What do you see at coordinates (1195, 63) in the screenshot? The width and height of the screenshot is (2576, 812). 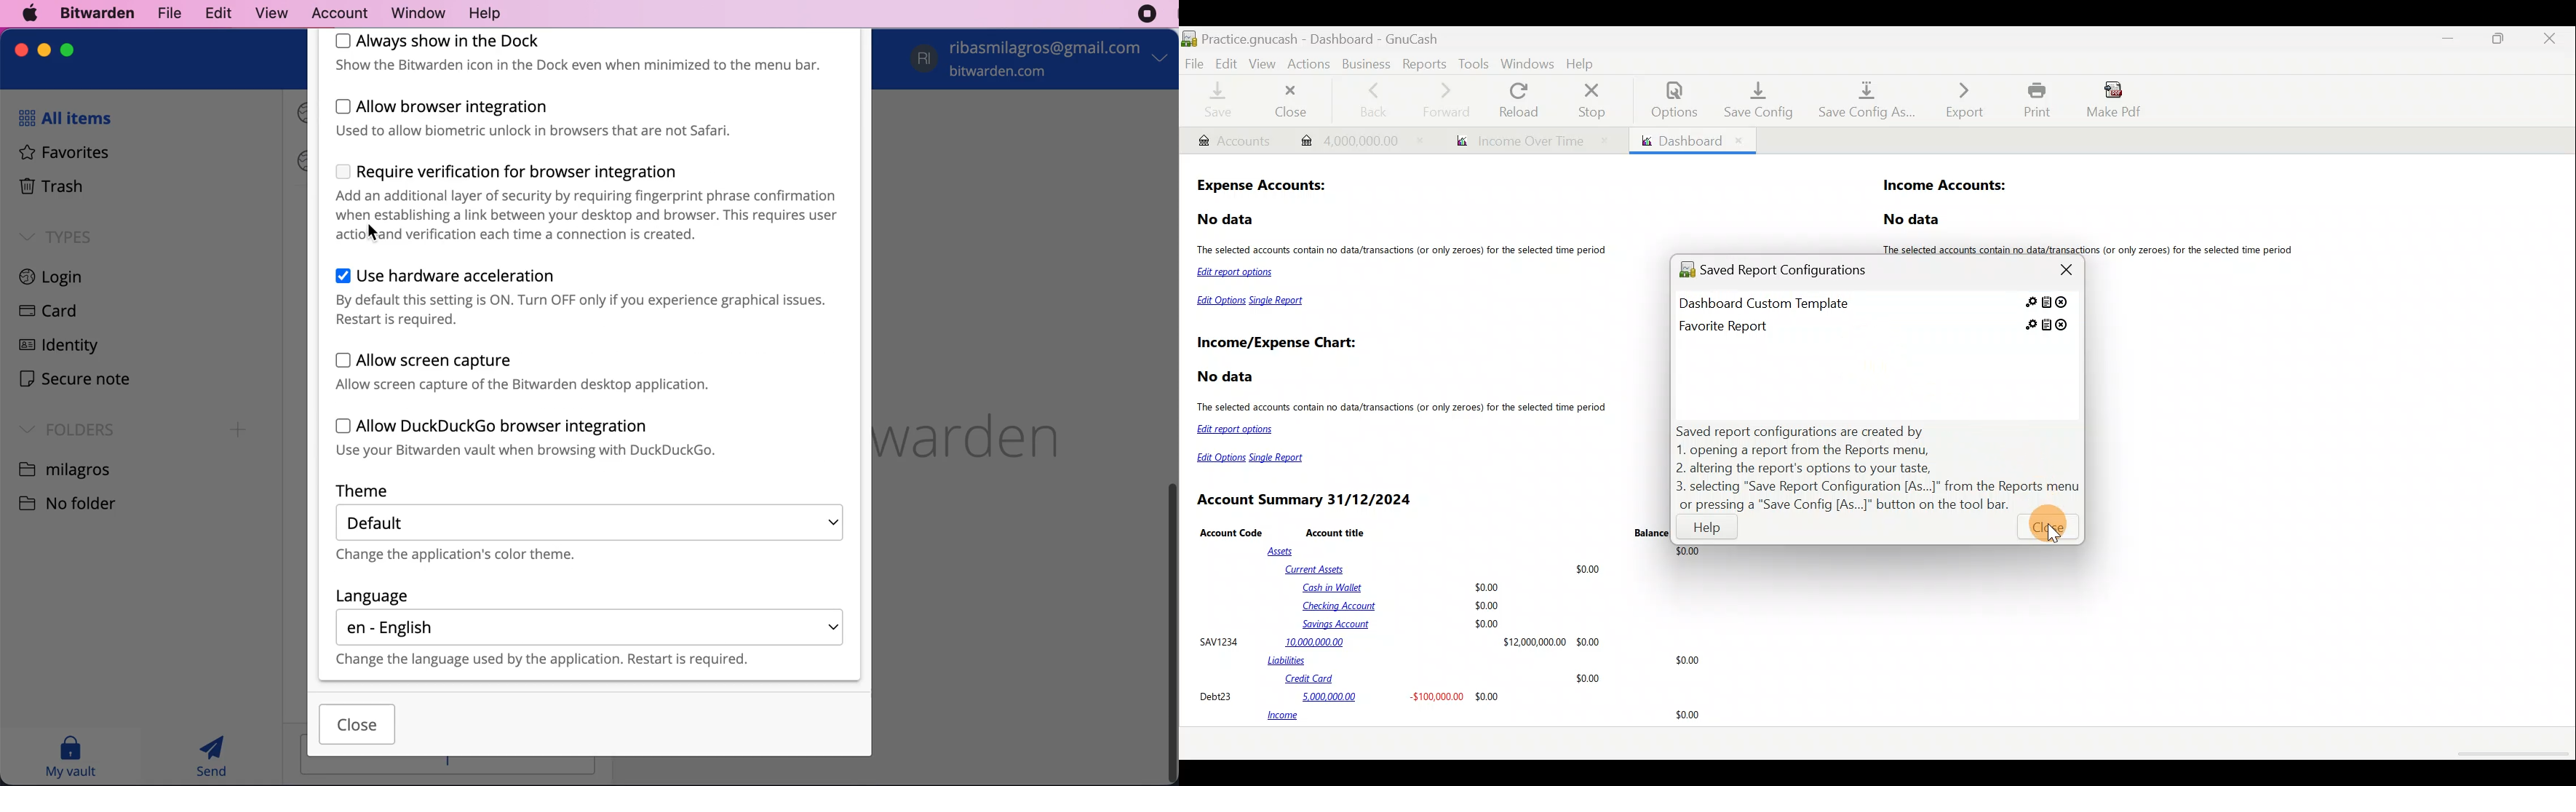 I see `File` at bounding box center [1195, 63].